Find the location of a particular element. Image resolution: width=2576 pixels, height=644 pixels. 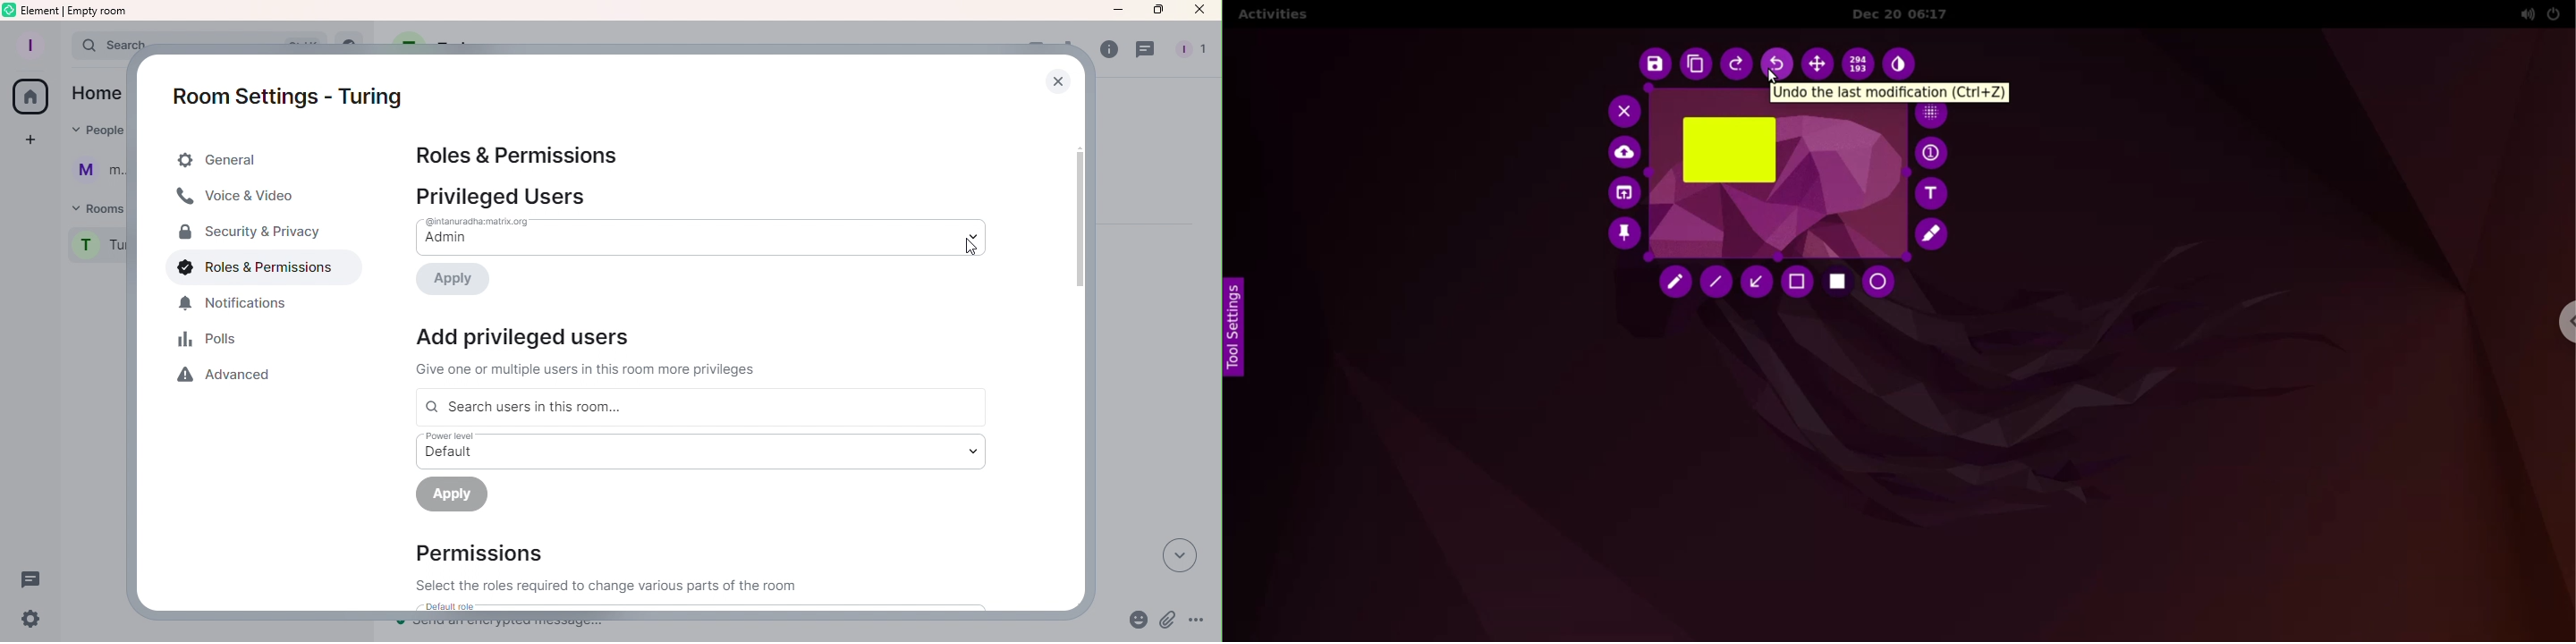

Search users in this room is located at coordinates (703, 408).